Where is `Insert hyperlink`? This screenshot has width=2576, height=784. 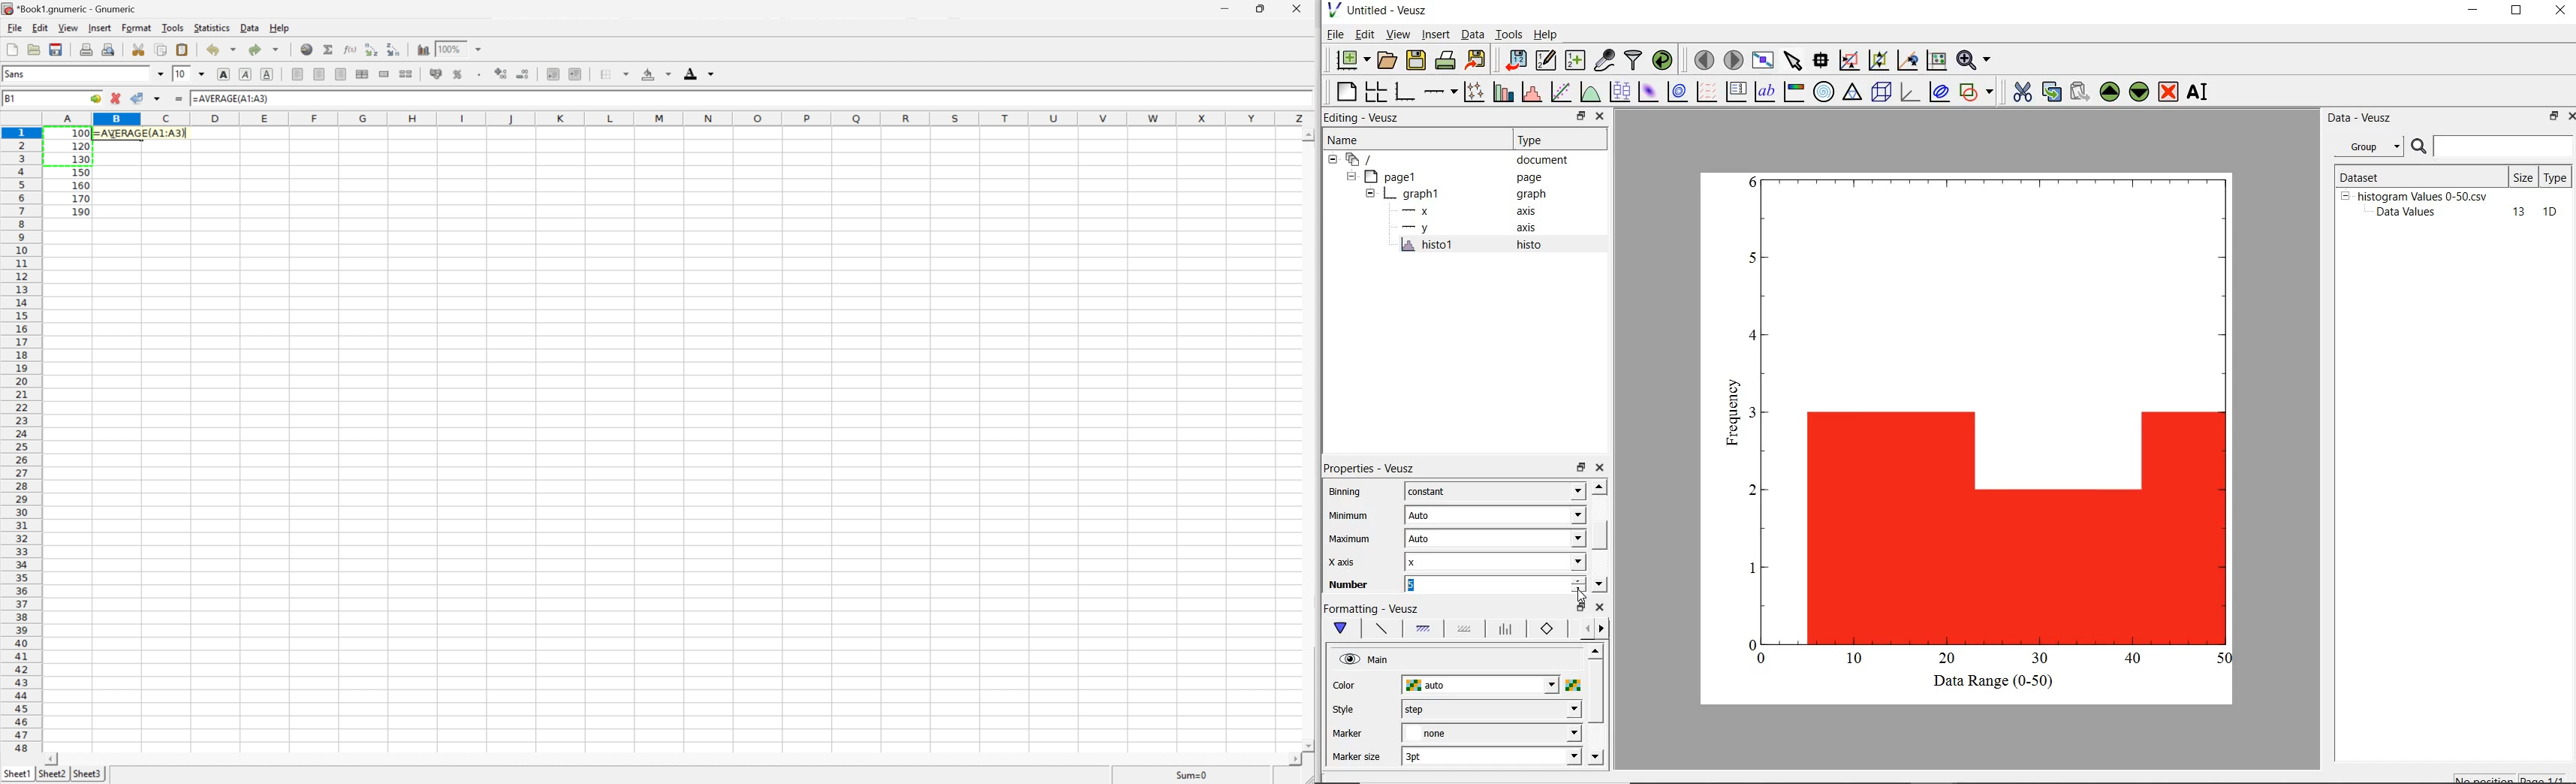
Insert hyperlink is located at coordinates (305, 50).